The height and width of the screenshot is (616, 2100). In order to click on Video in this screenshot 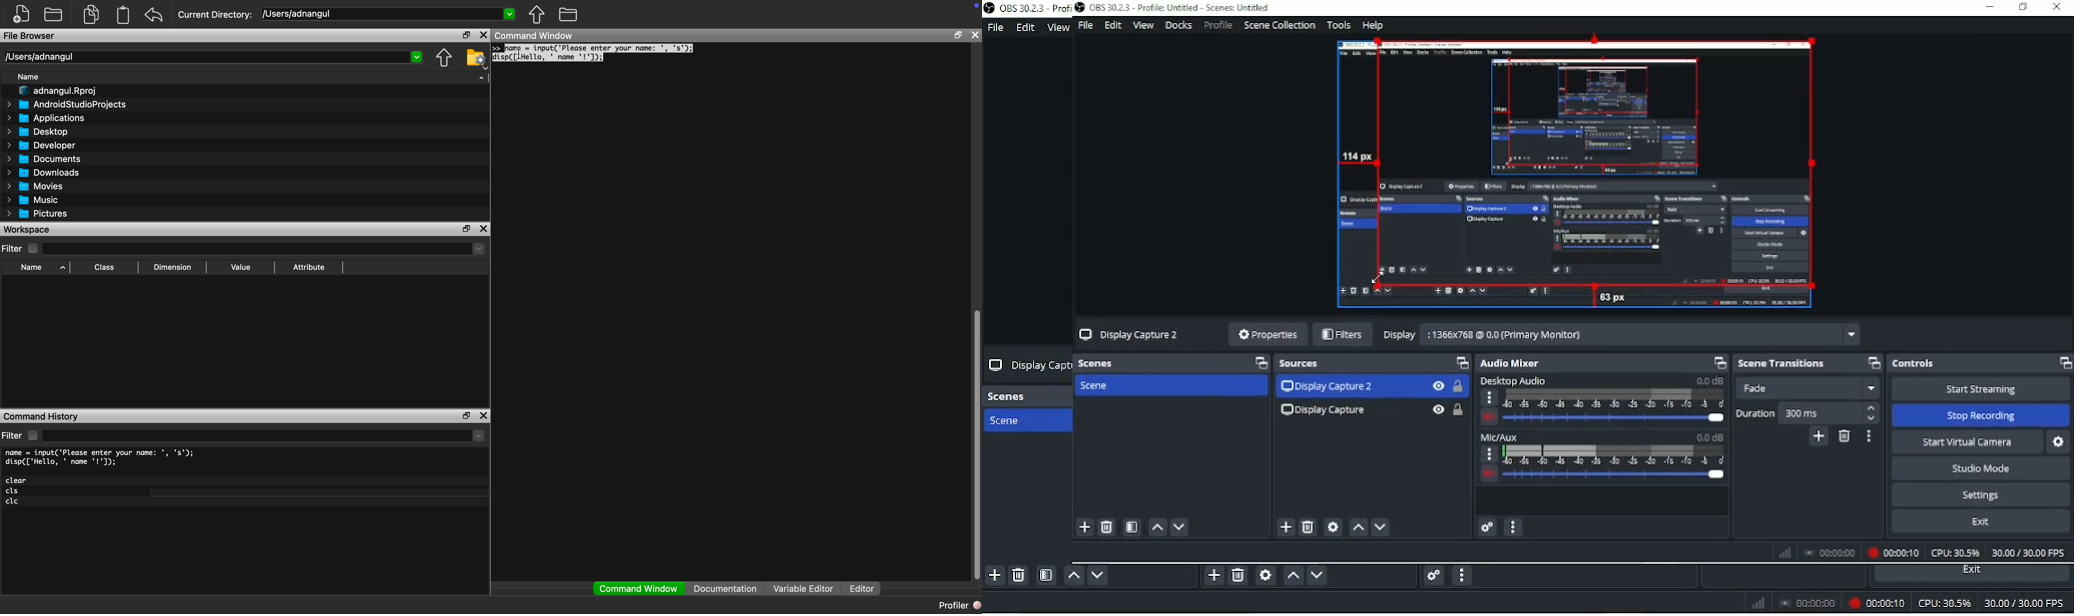, I will do `click(1571, 175)`.